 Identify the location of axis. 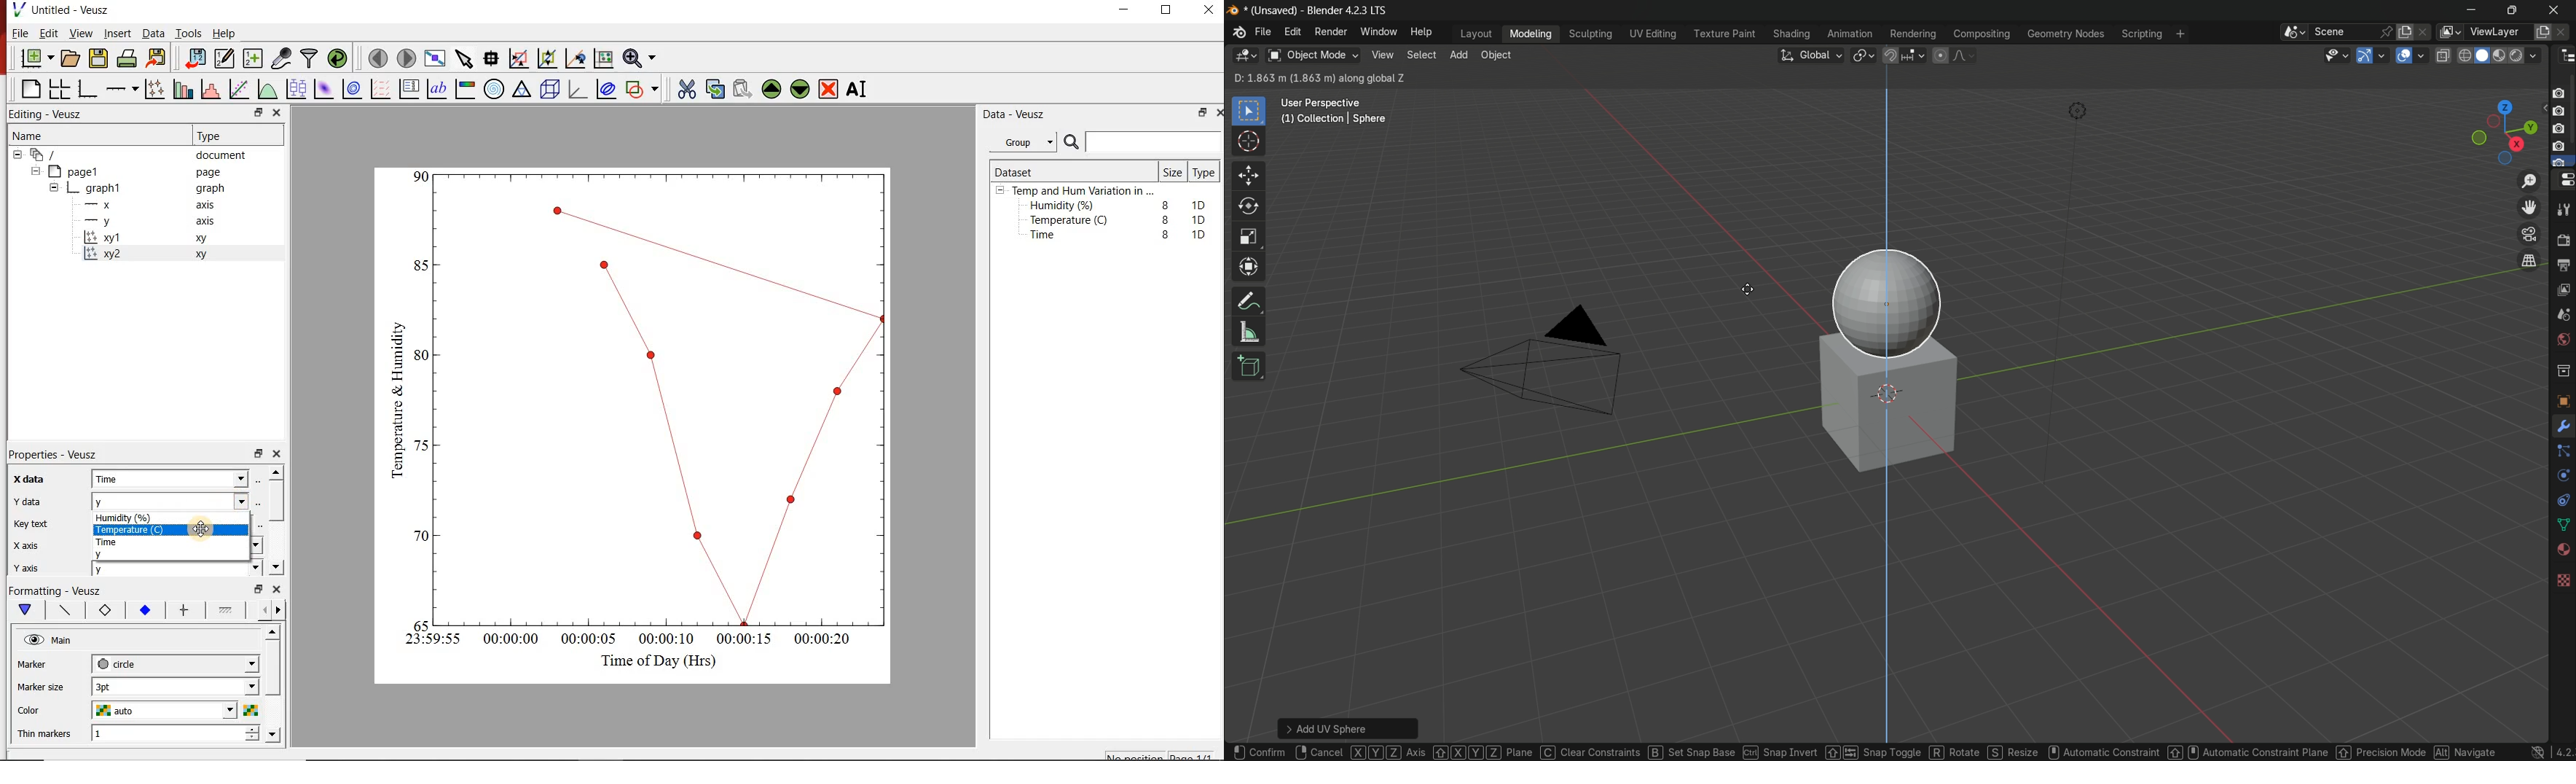
(208, 223).